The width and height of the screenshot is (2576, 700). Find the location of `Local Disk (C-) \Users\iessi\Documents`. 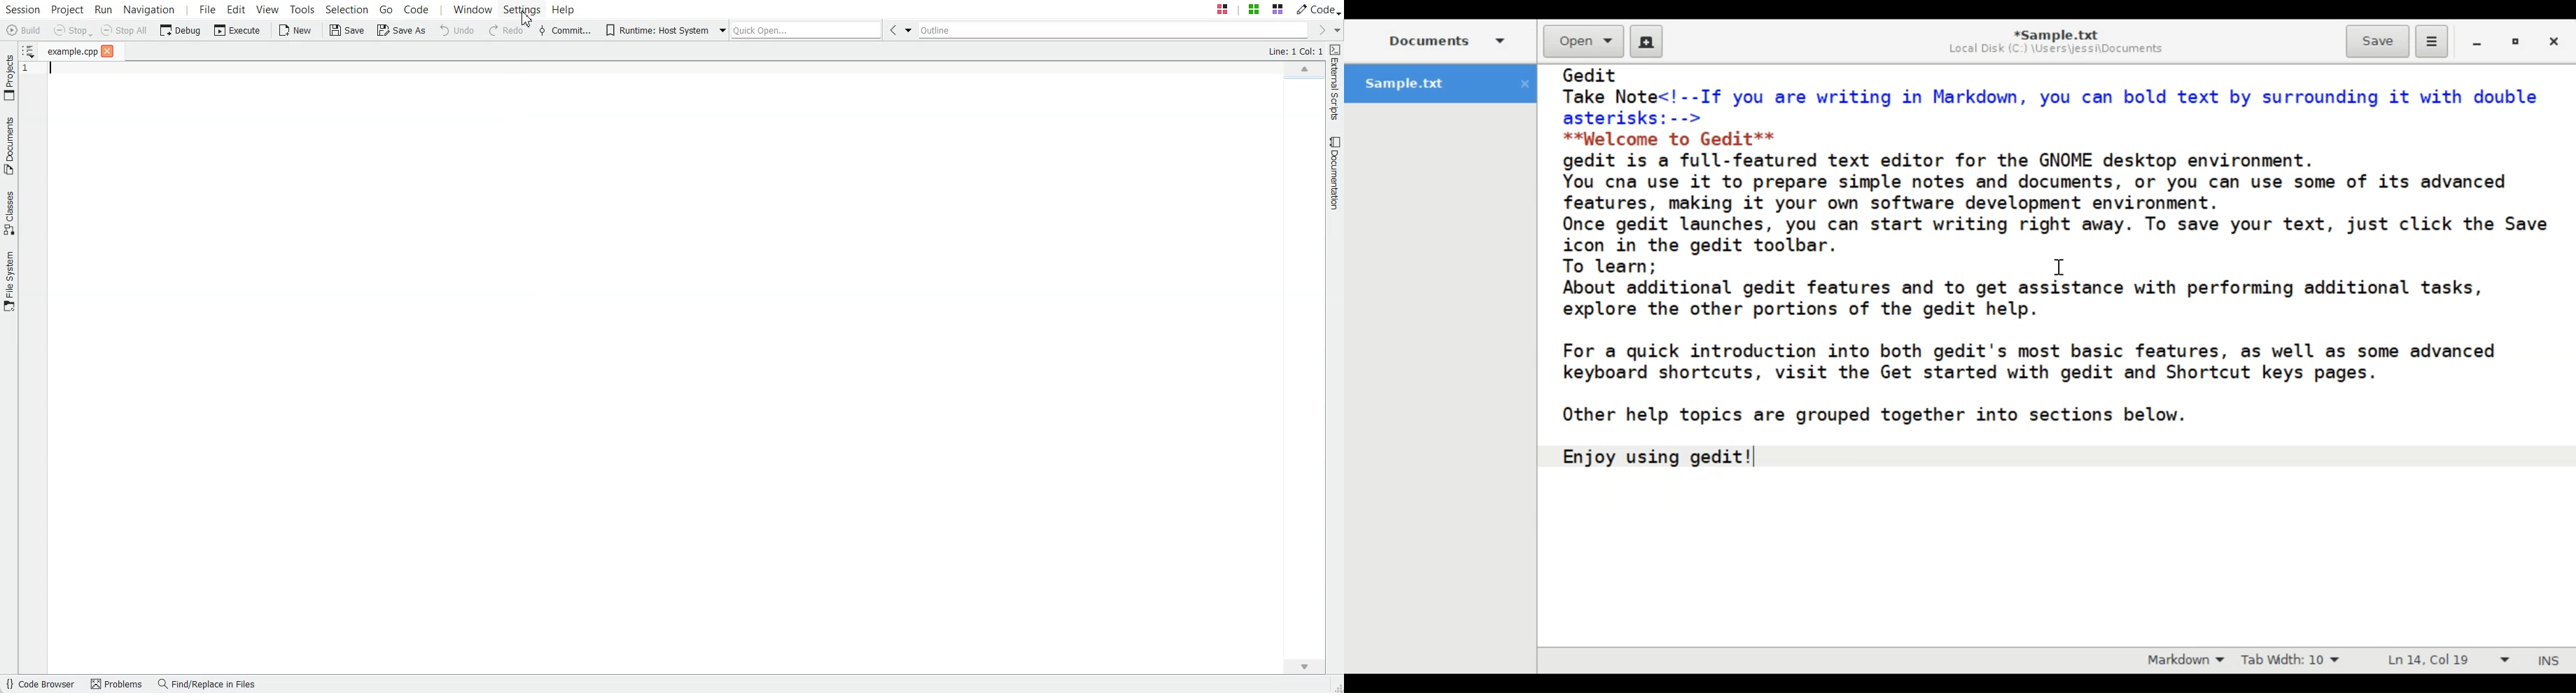

Local Disk (C-) \Users\iessi\Documents is located at coordinates (2053, 51).